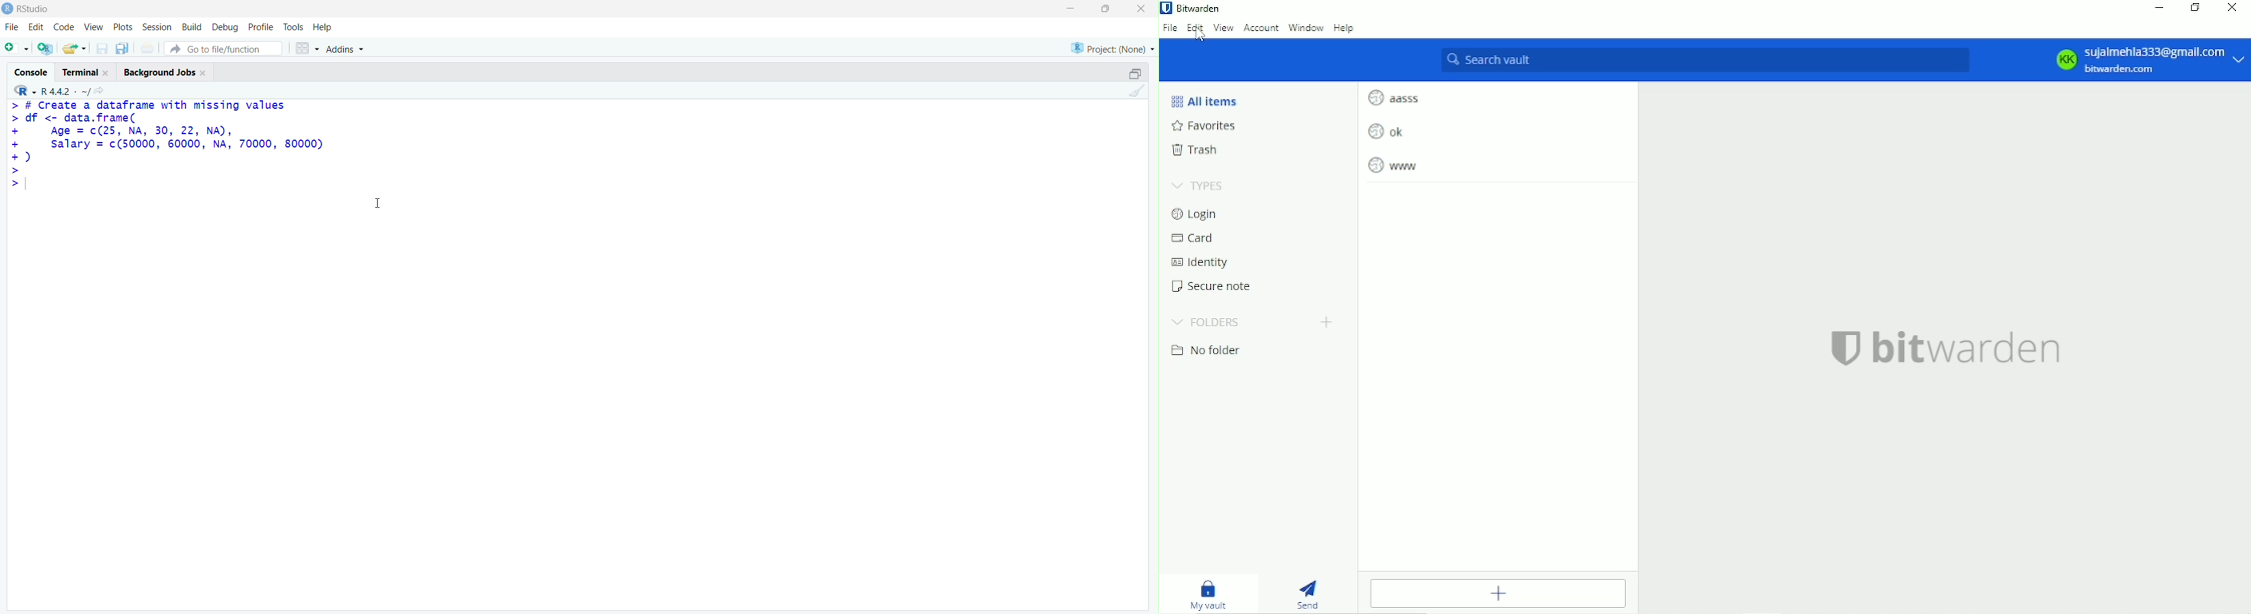  Describe the element at coordinates (1262, 29) in the screenshot. I see `Account` at that location.